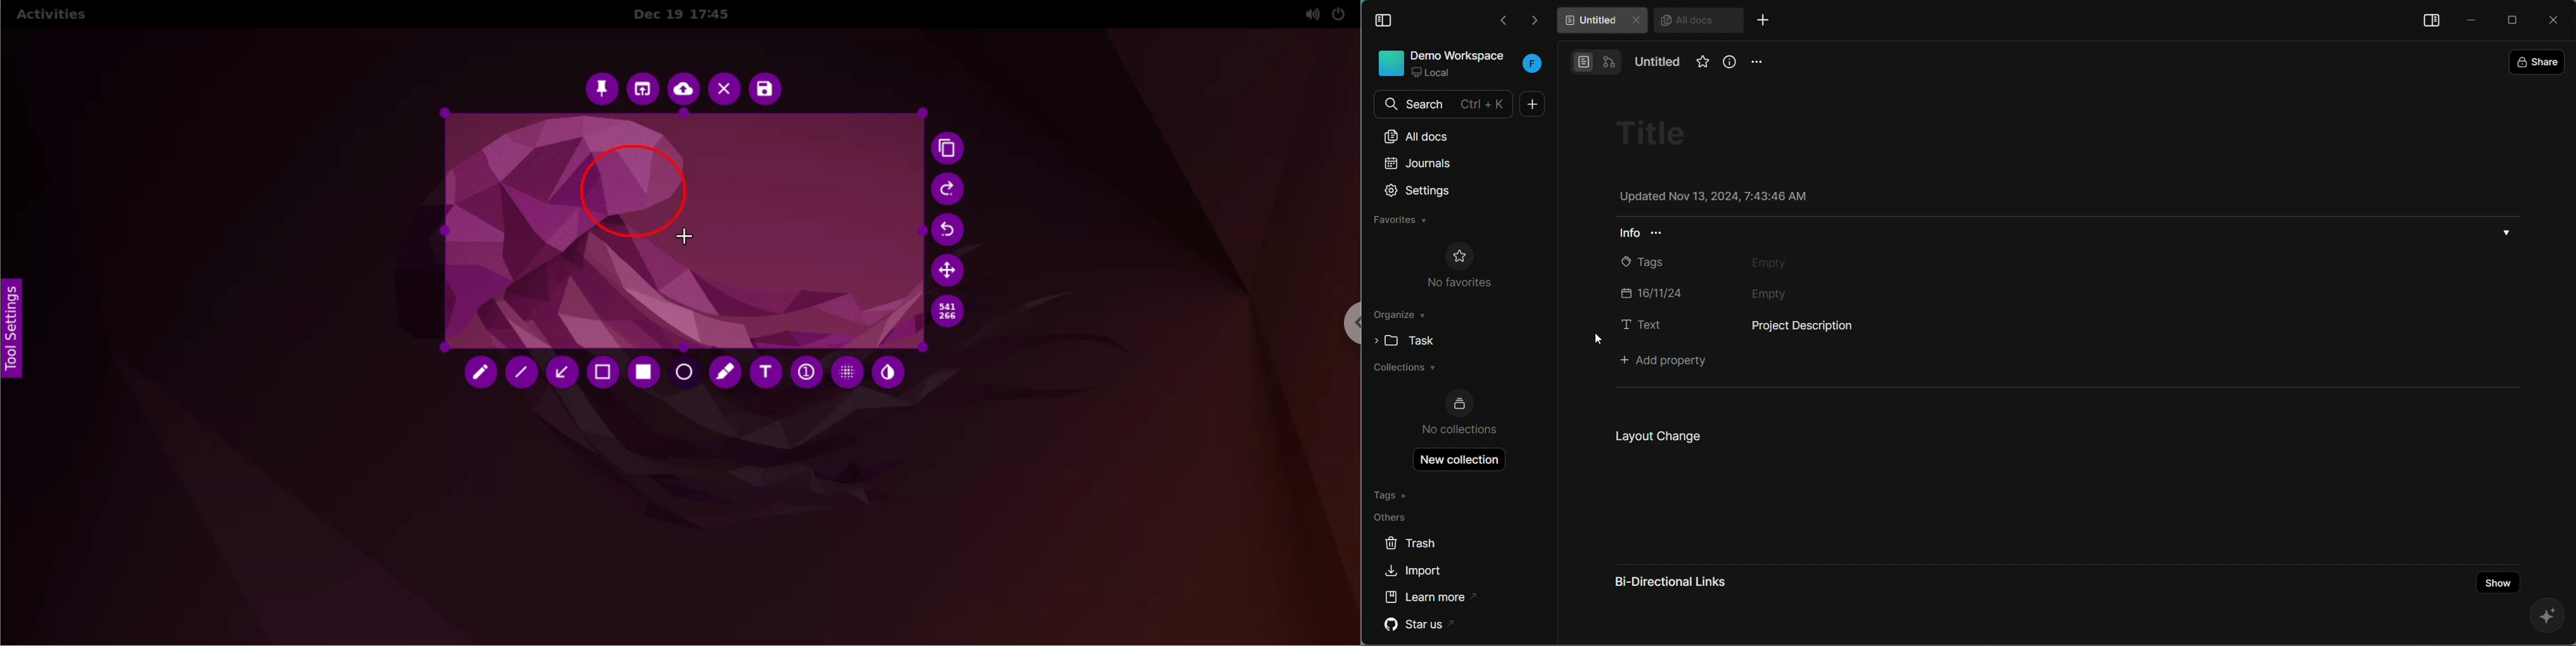 The height and width of the screenshot is (672, 2576). Describe the element at coordinates (1748, 291) in the screenshot. I see `Date` at that location.